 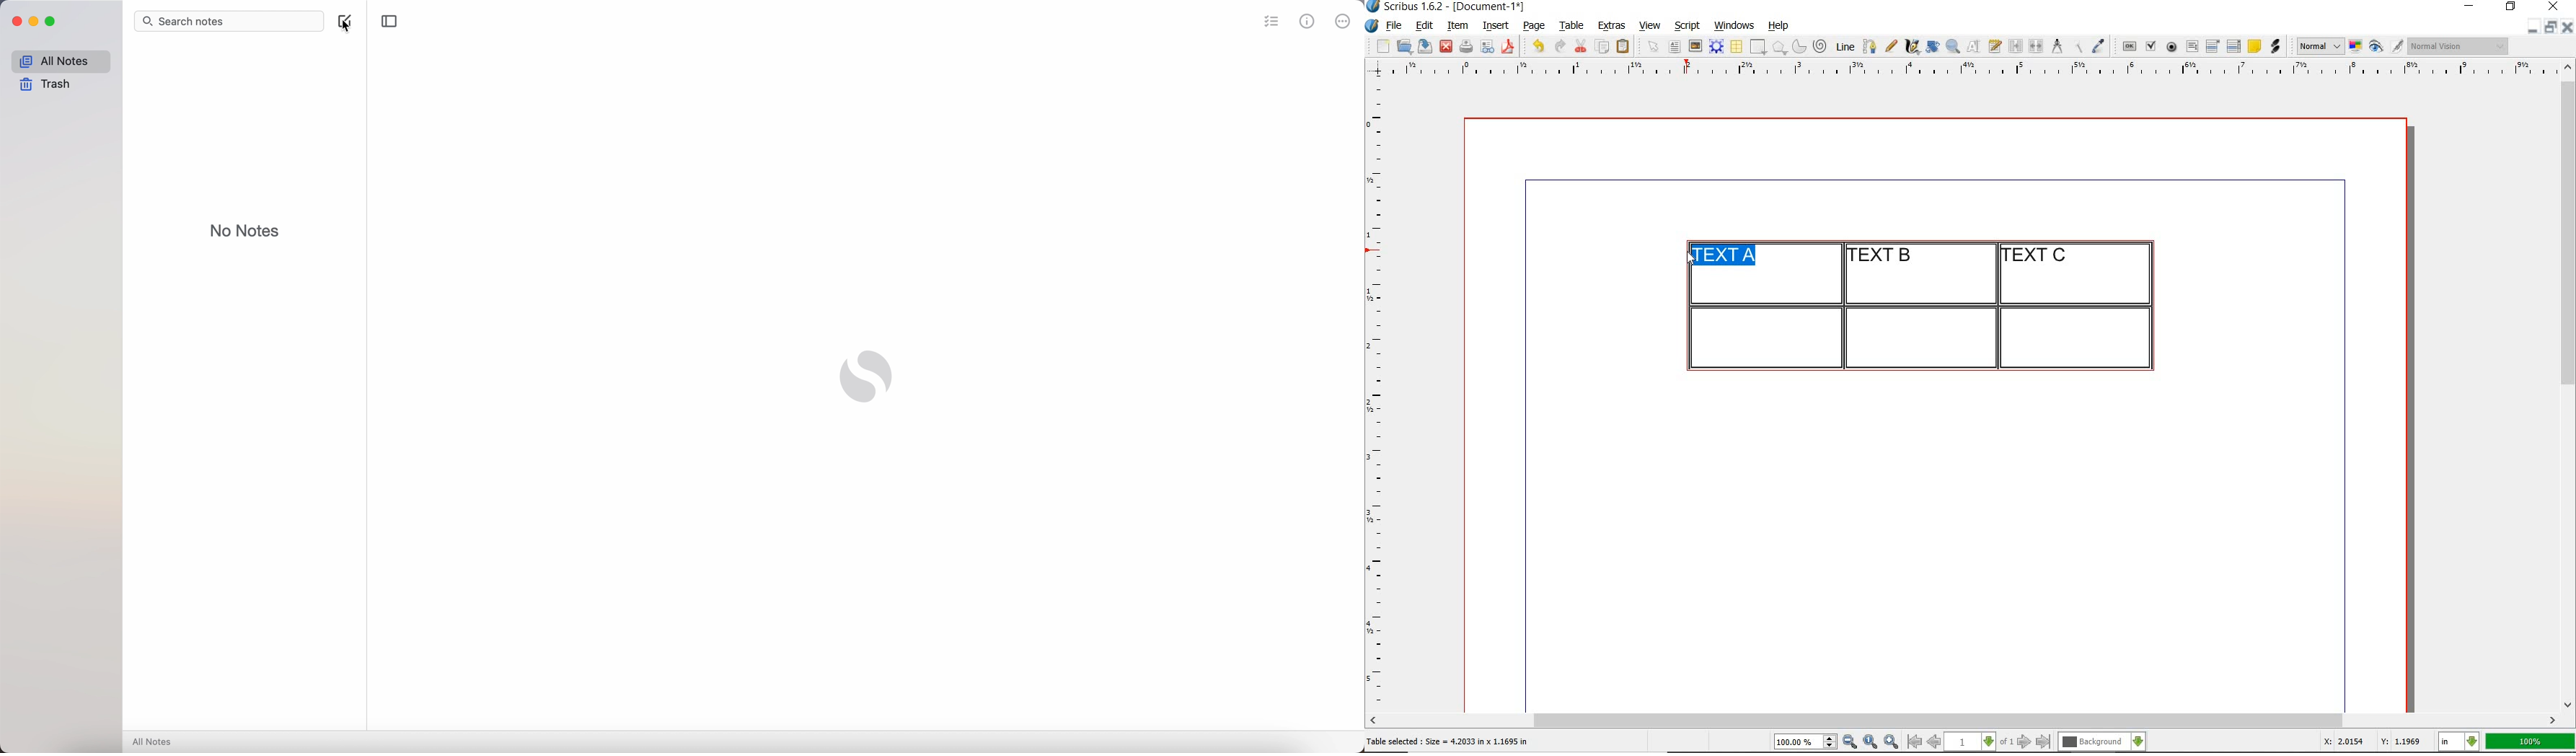 I want to click on script, so click(x=1687, y=25).